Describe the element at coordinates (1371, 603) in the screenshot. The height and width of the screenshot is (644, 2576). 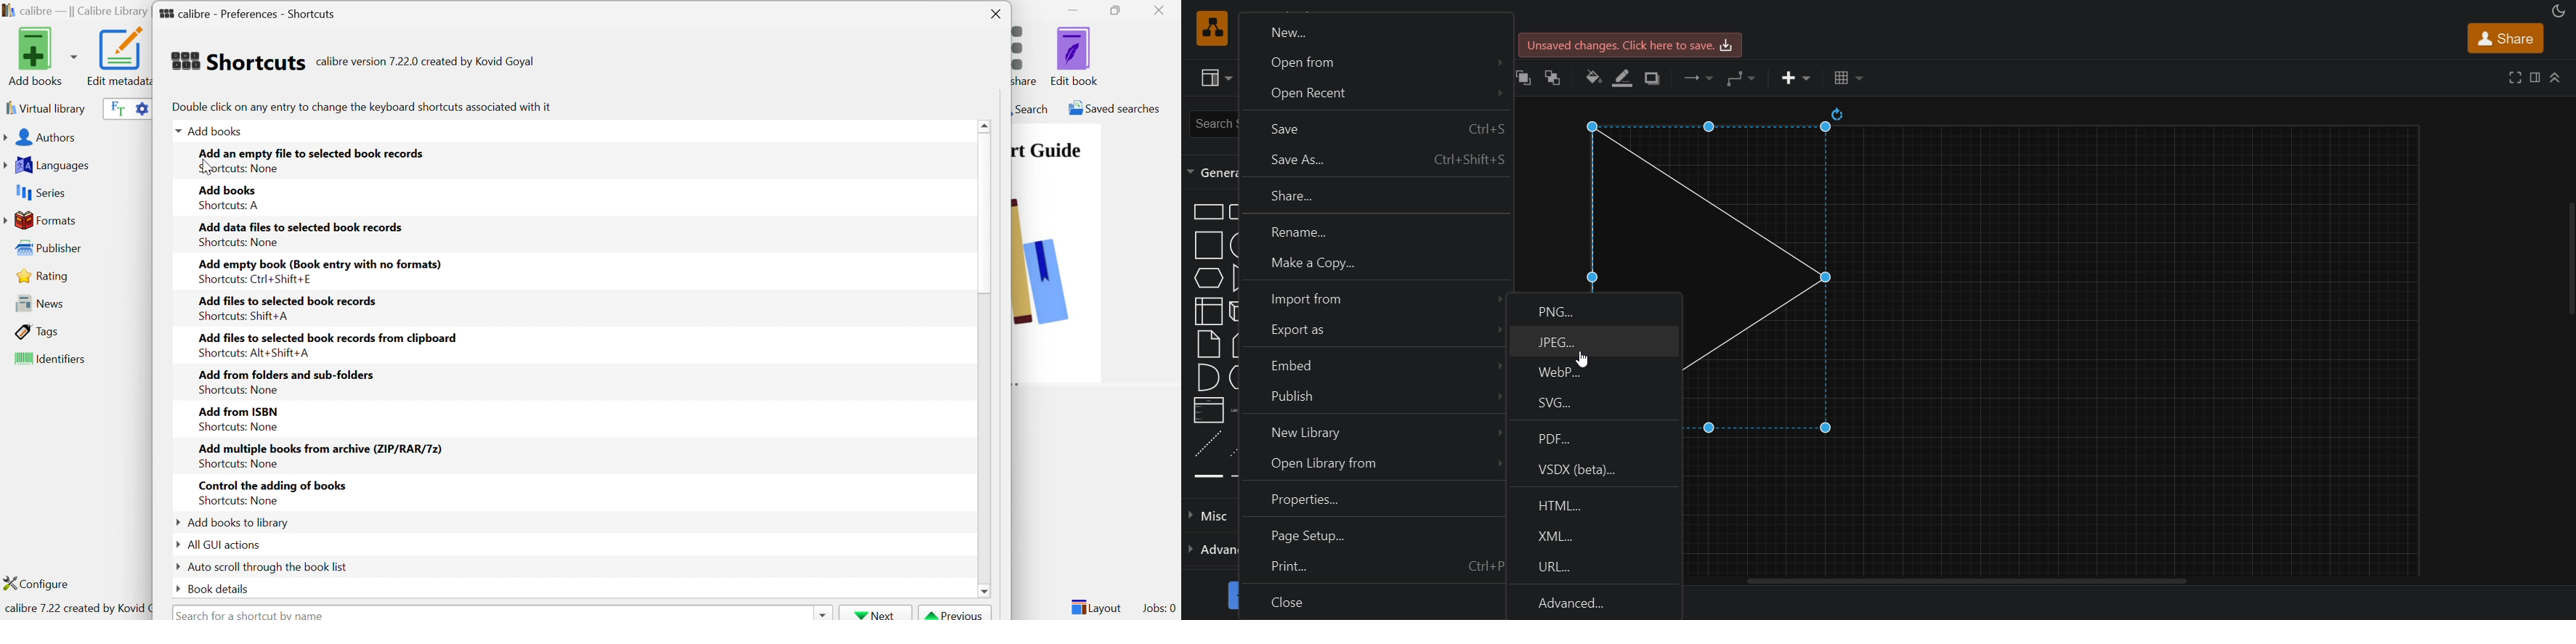
I see `close` at that location.